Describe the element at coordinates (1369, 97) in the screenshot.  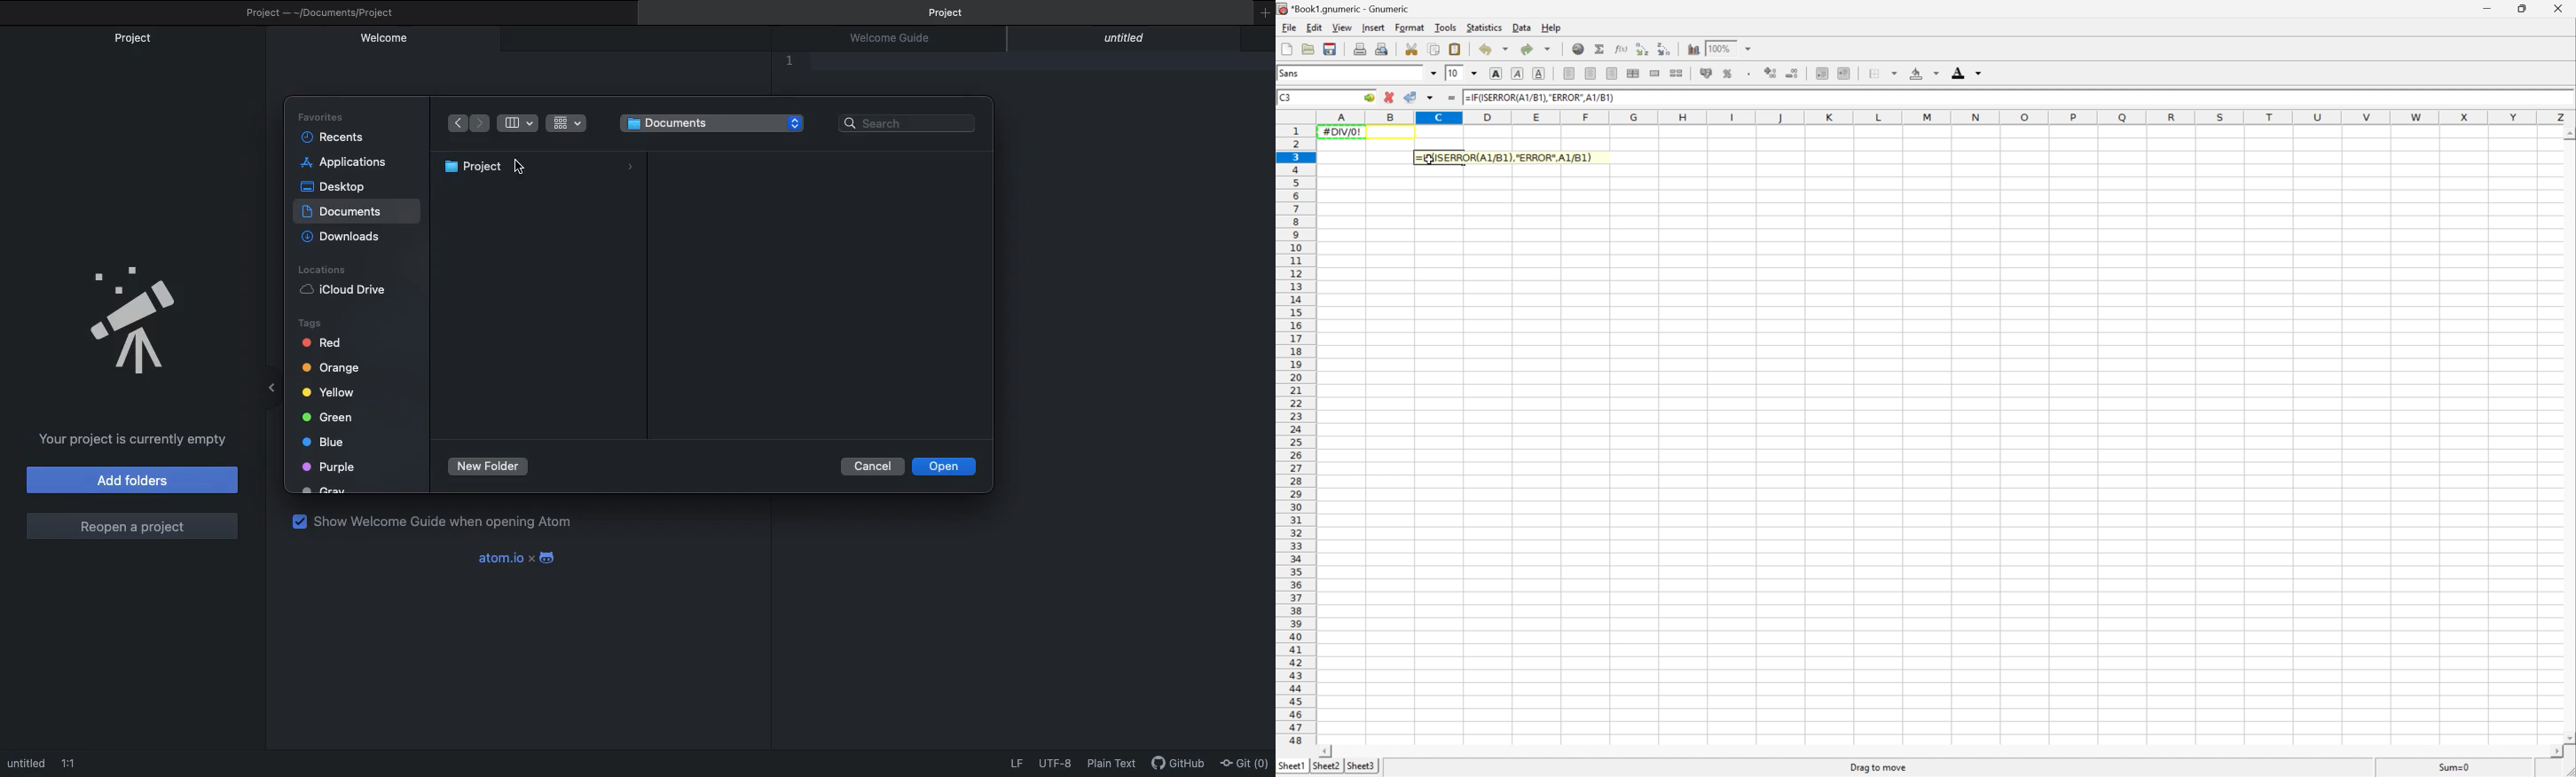
I see ` Go to...` at that location.